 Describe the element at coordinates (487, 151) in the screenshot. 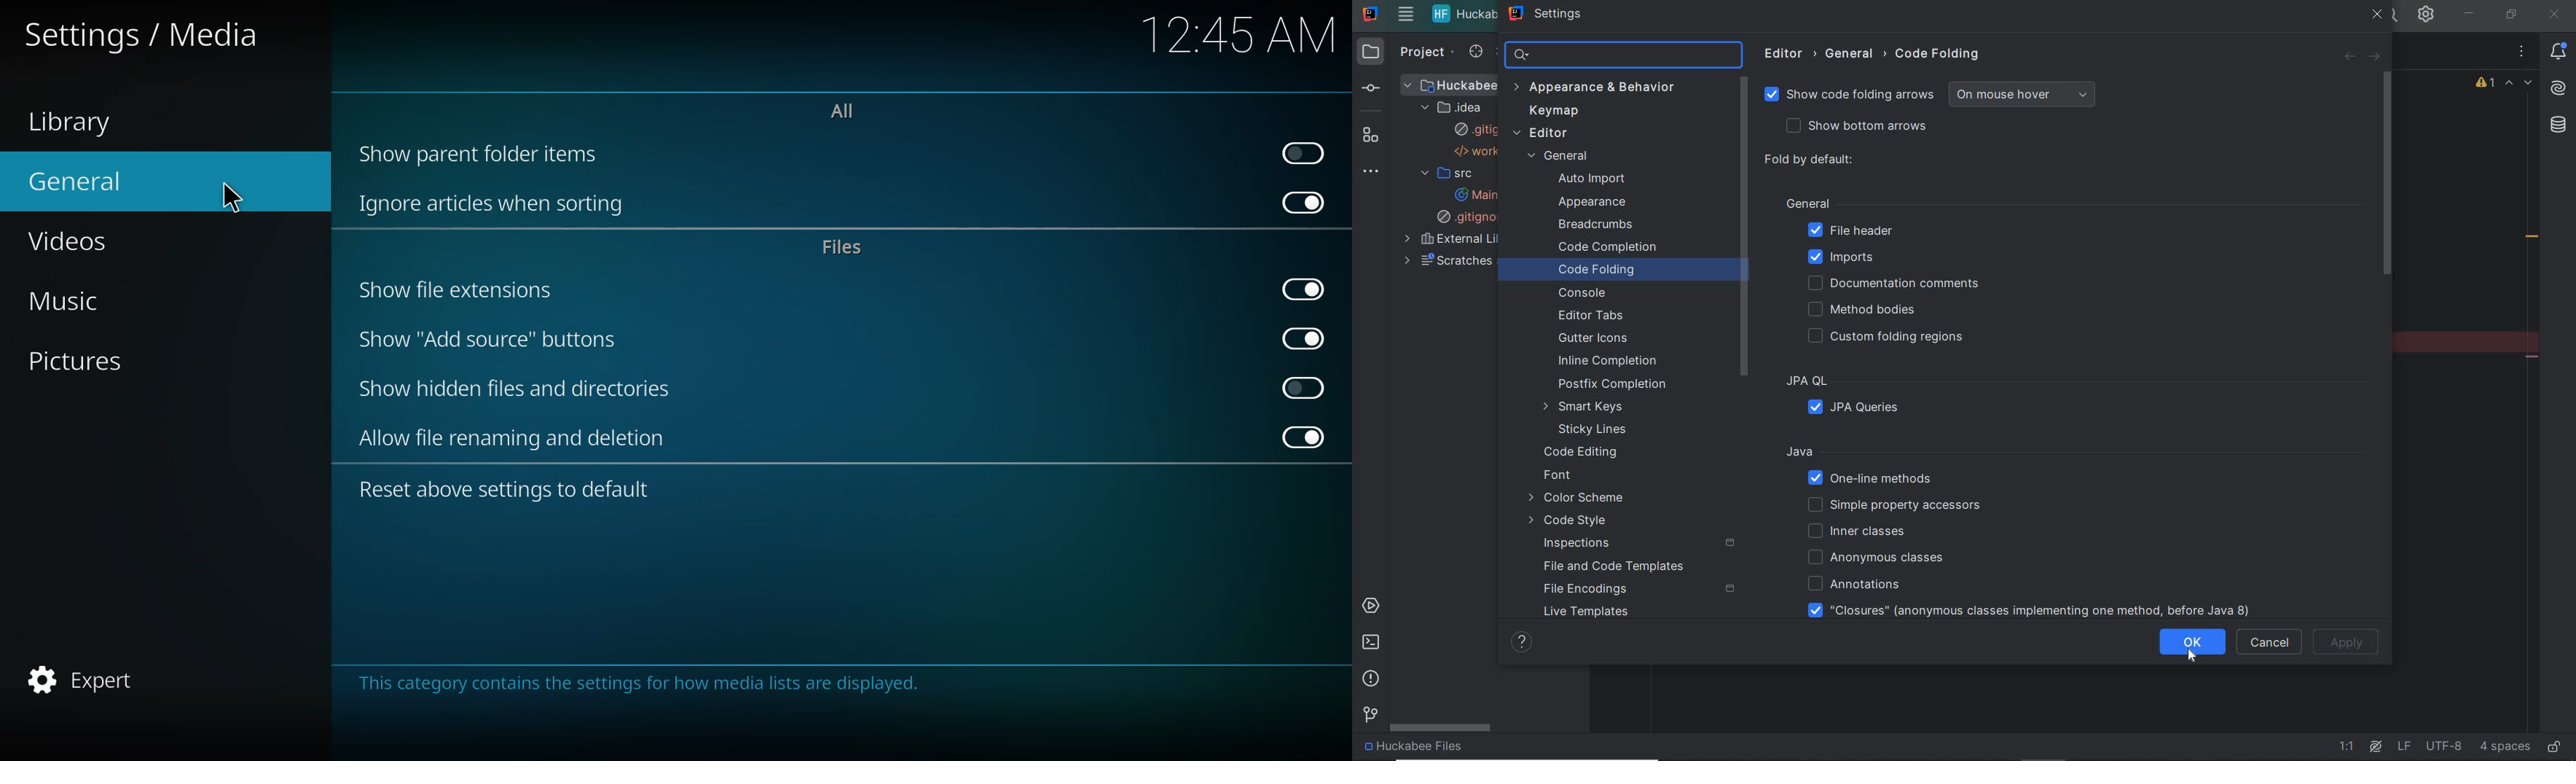

I see `show parent folder items` at that location.